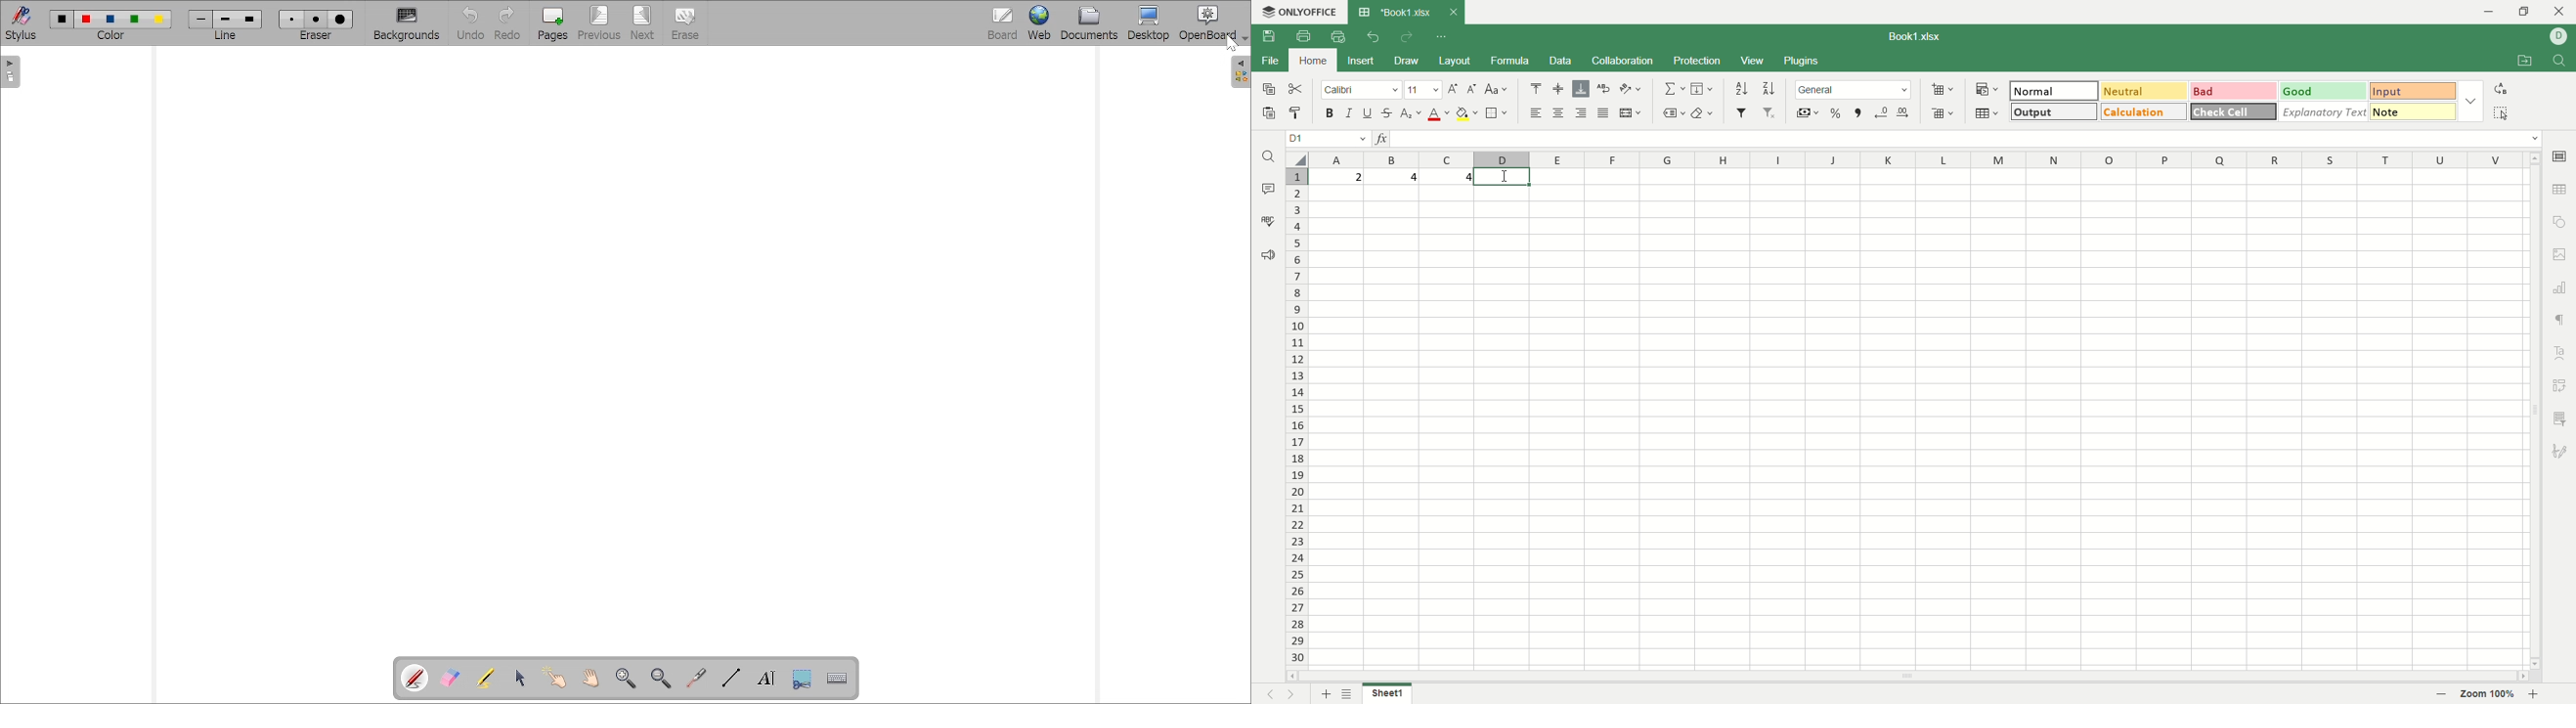 The image size is (2576, 728). What do you see at coordinates (1986, 115) in the screenshot?
I see `format as table template` at bounding box center [1986, 115].